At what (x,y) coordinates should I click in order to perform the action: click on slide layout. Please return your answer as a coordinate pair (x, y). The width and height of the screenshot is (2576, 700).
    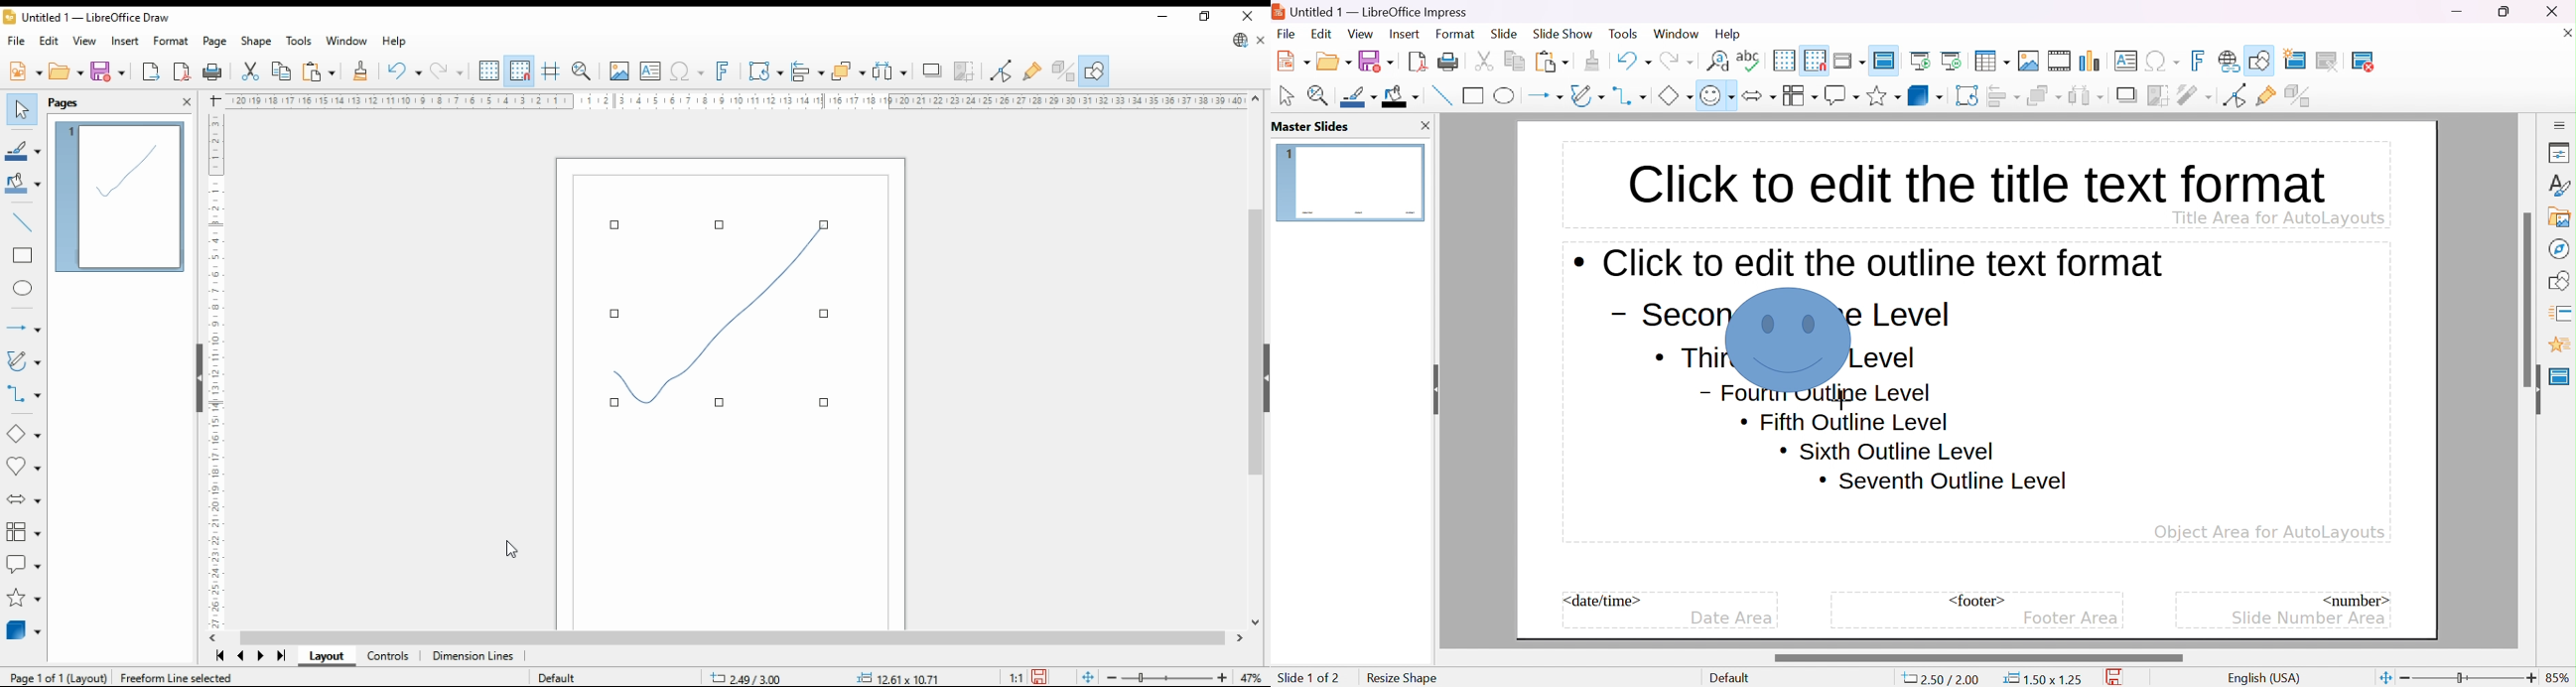
    Looking at the image, I should click on (2410, 61).